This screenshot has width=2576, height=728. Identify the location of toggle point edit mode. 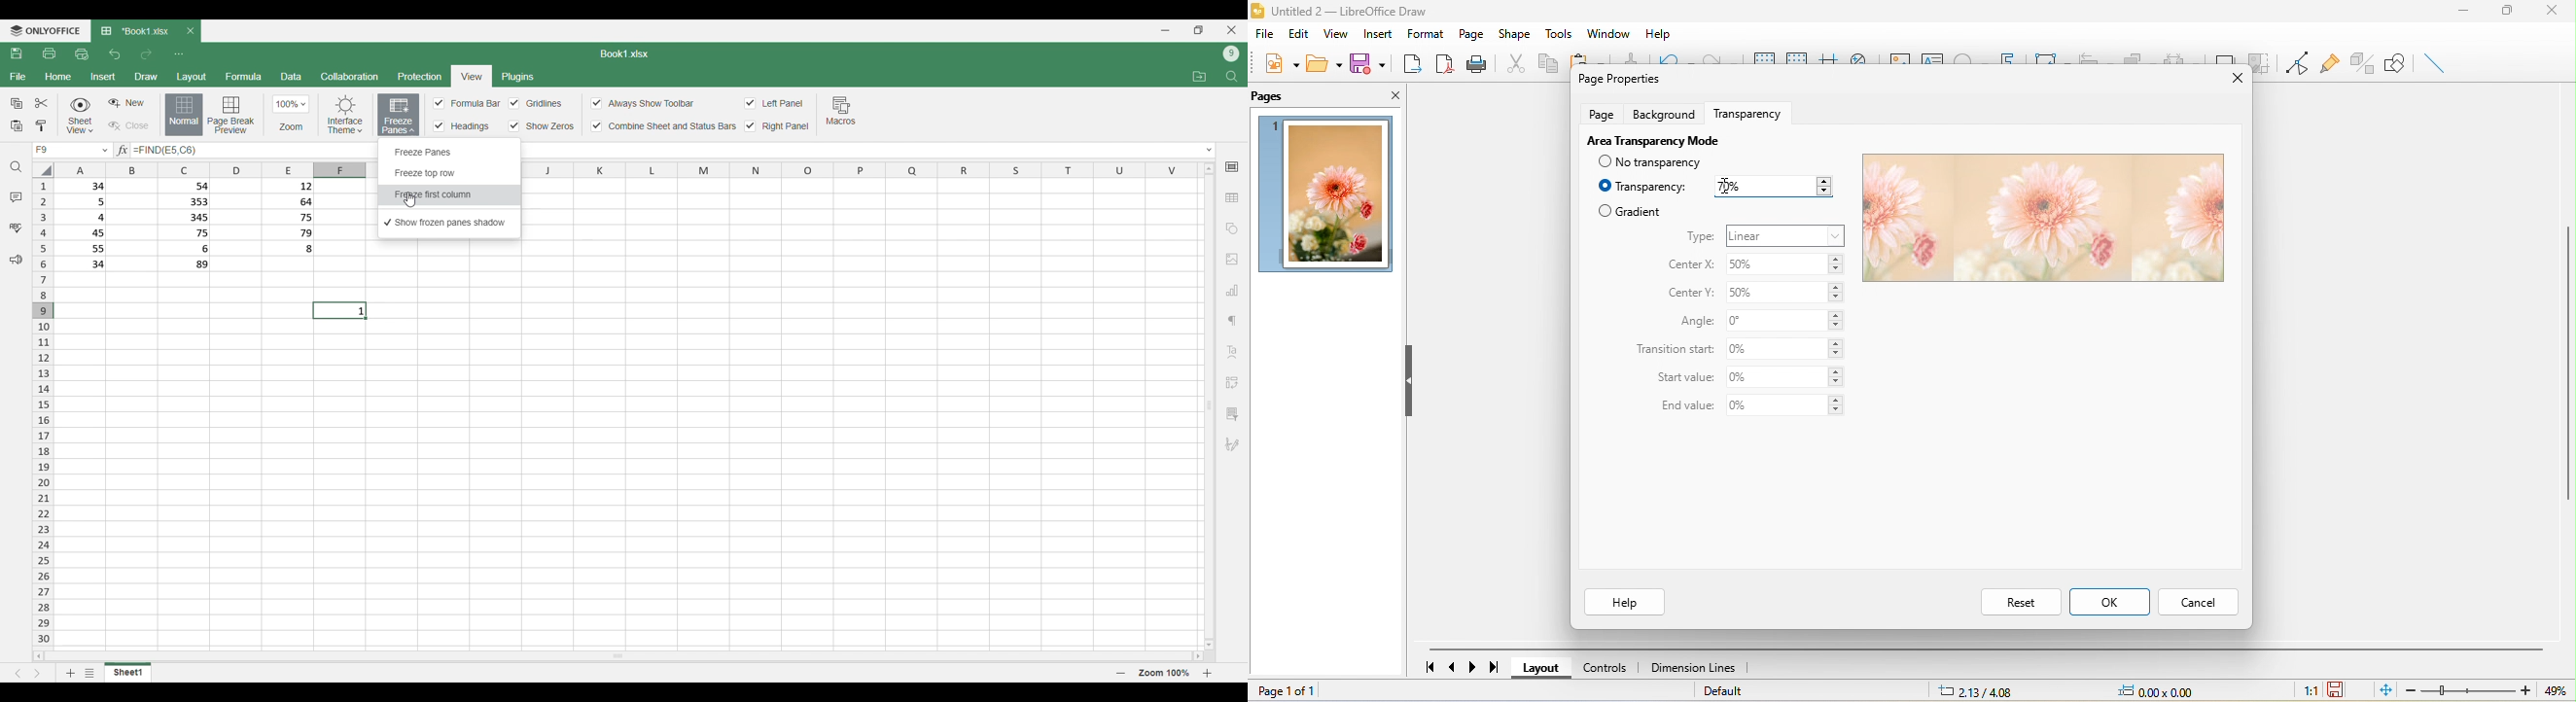
(2294, 63).